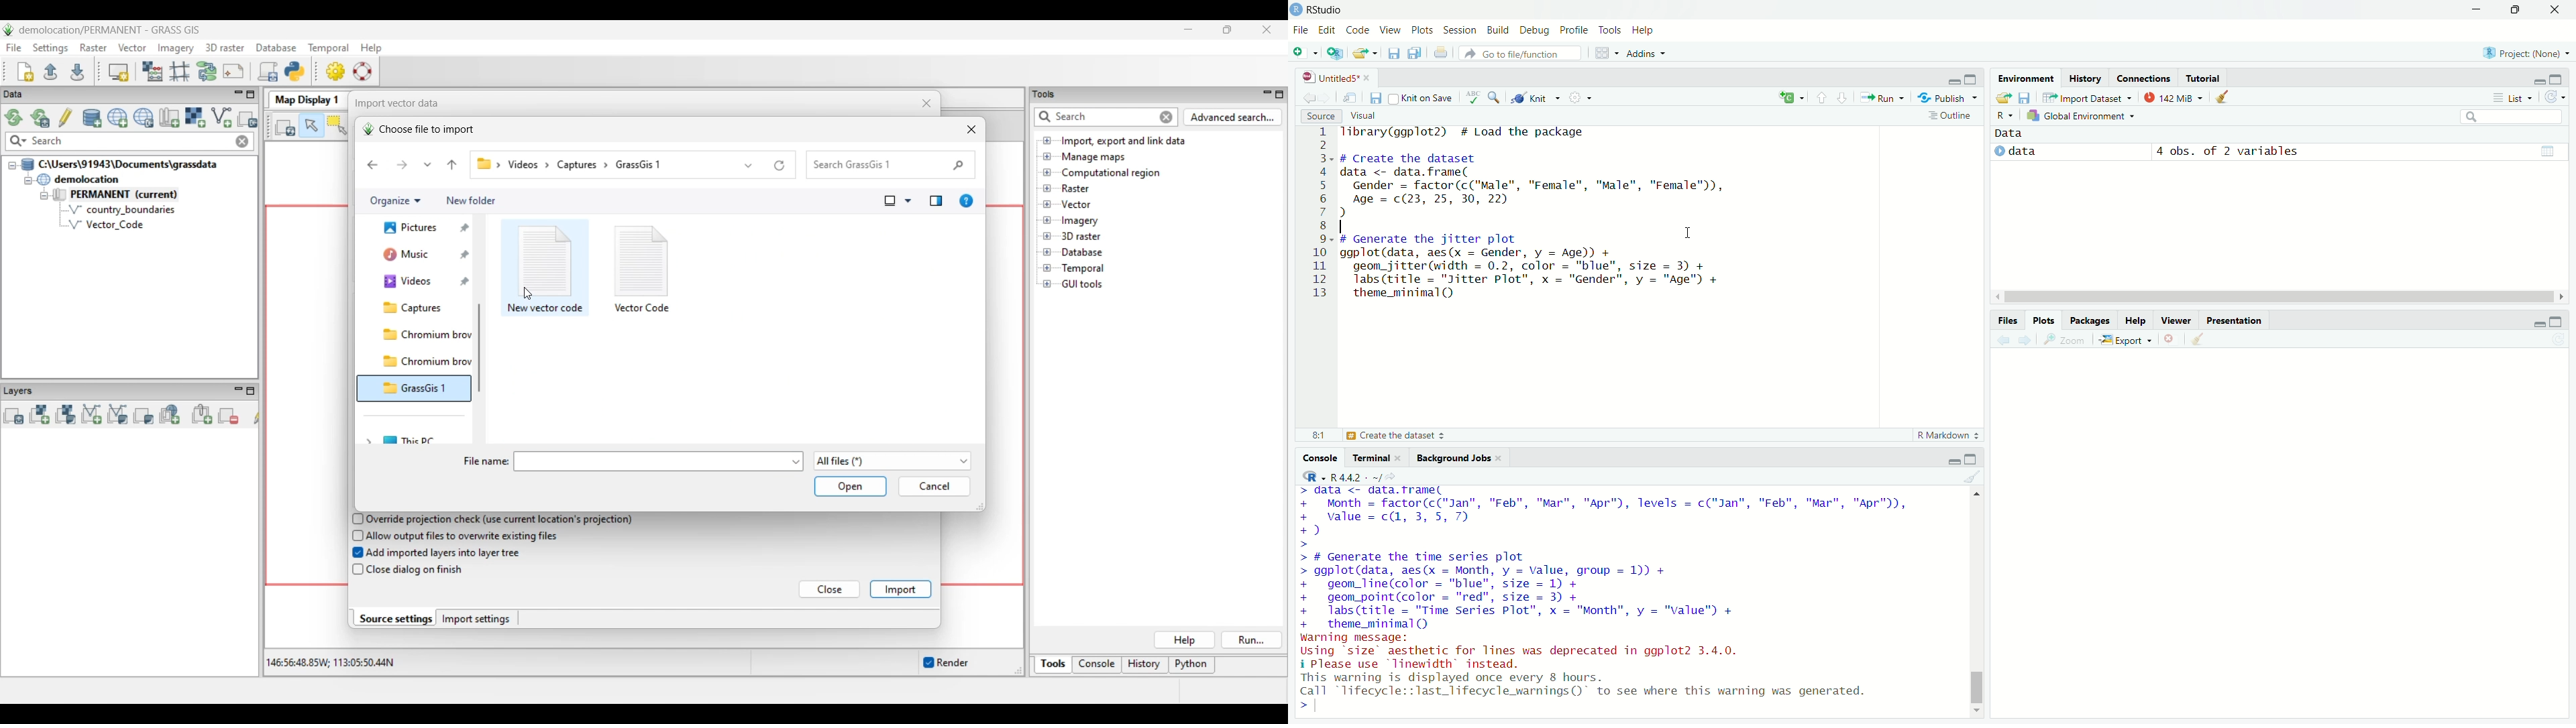  Describe the element at coordinates (1950, 116) in the screenshot. I see `outline` at that location.